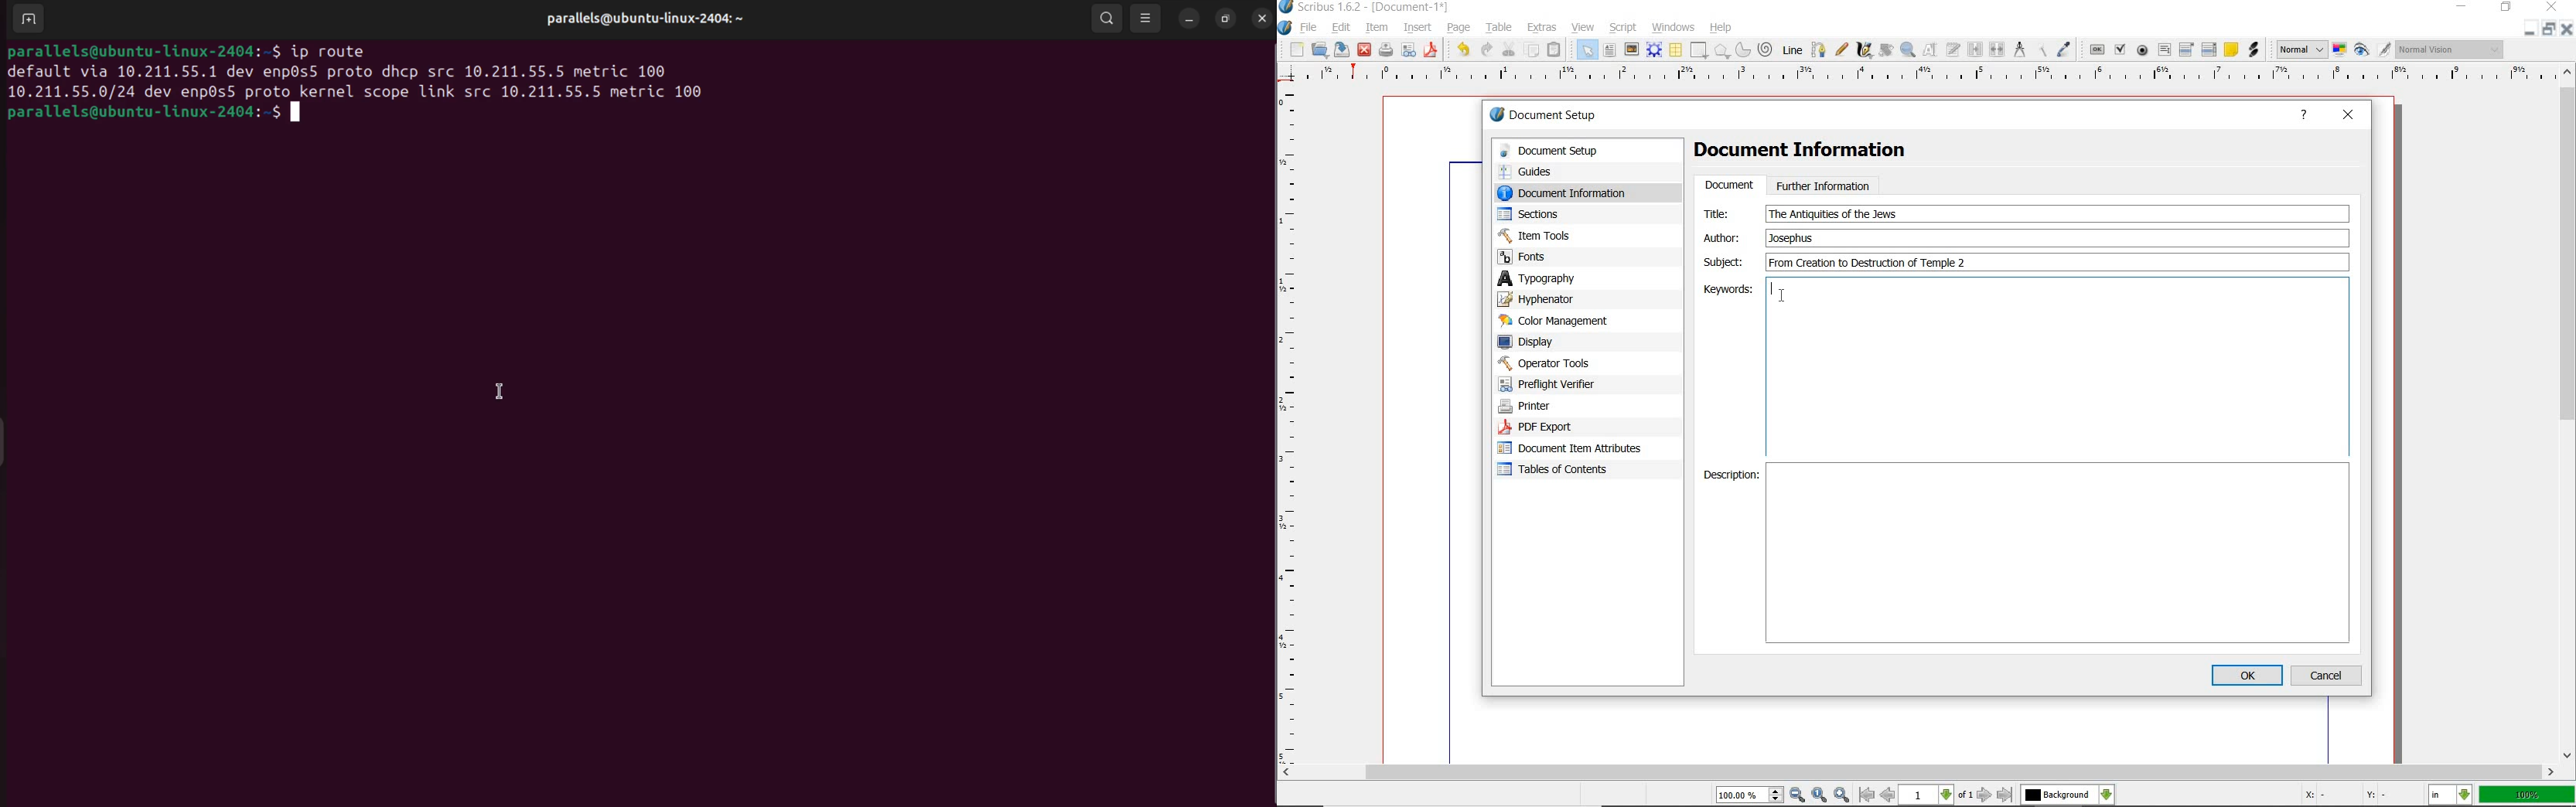 The height and width of the screenshot is (812, 2576). I want to click on document item attributes, so click(1575, 450).